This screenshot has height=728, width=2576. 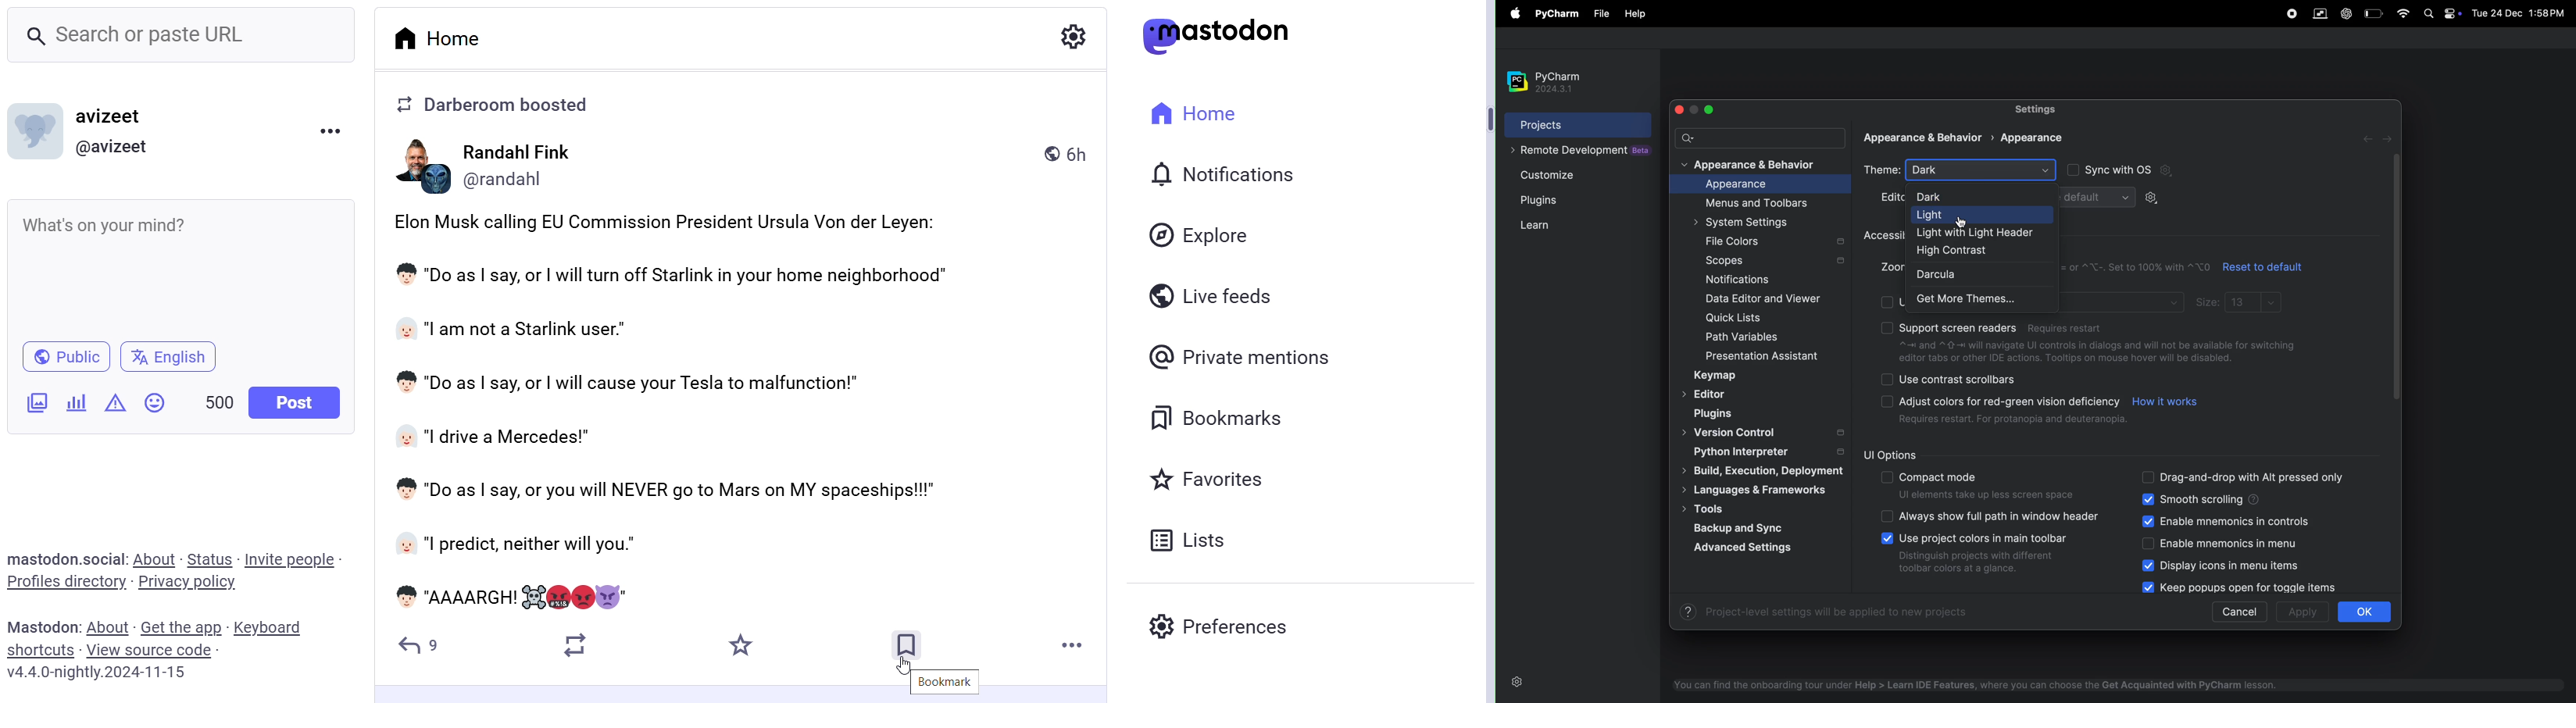 What do you see at coordinates (1982, 563) in the screenshot?
I see `Distinguish projects with different toolbar colors at a glance.` at bounding box center [1982, 563].